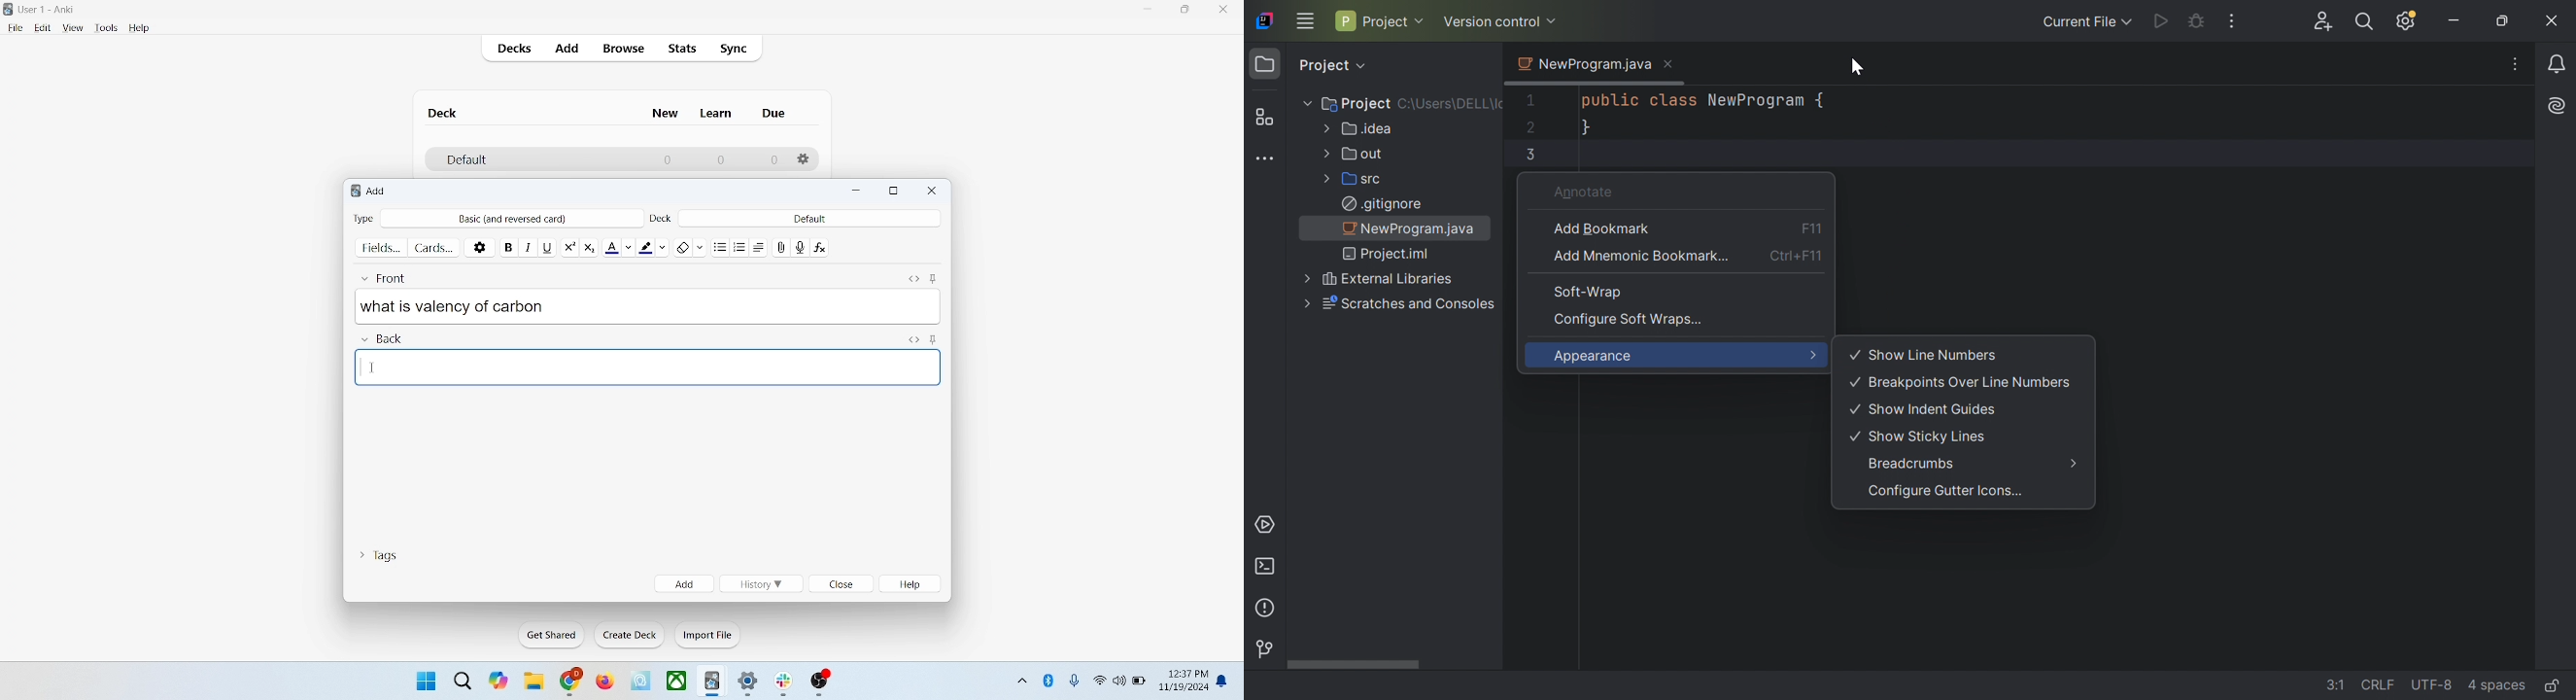 The height and width of the screenshot is (700, 2576). Describe the element at coordinates (445, 113) in the screenshot. I see `deck` at that location.